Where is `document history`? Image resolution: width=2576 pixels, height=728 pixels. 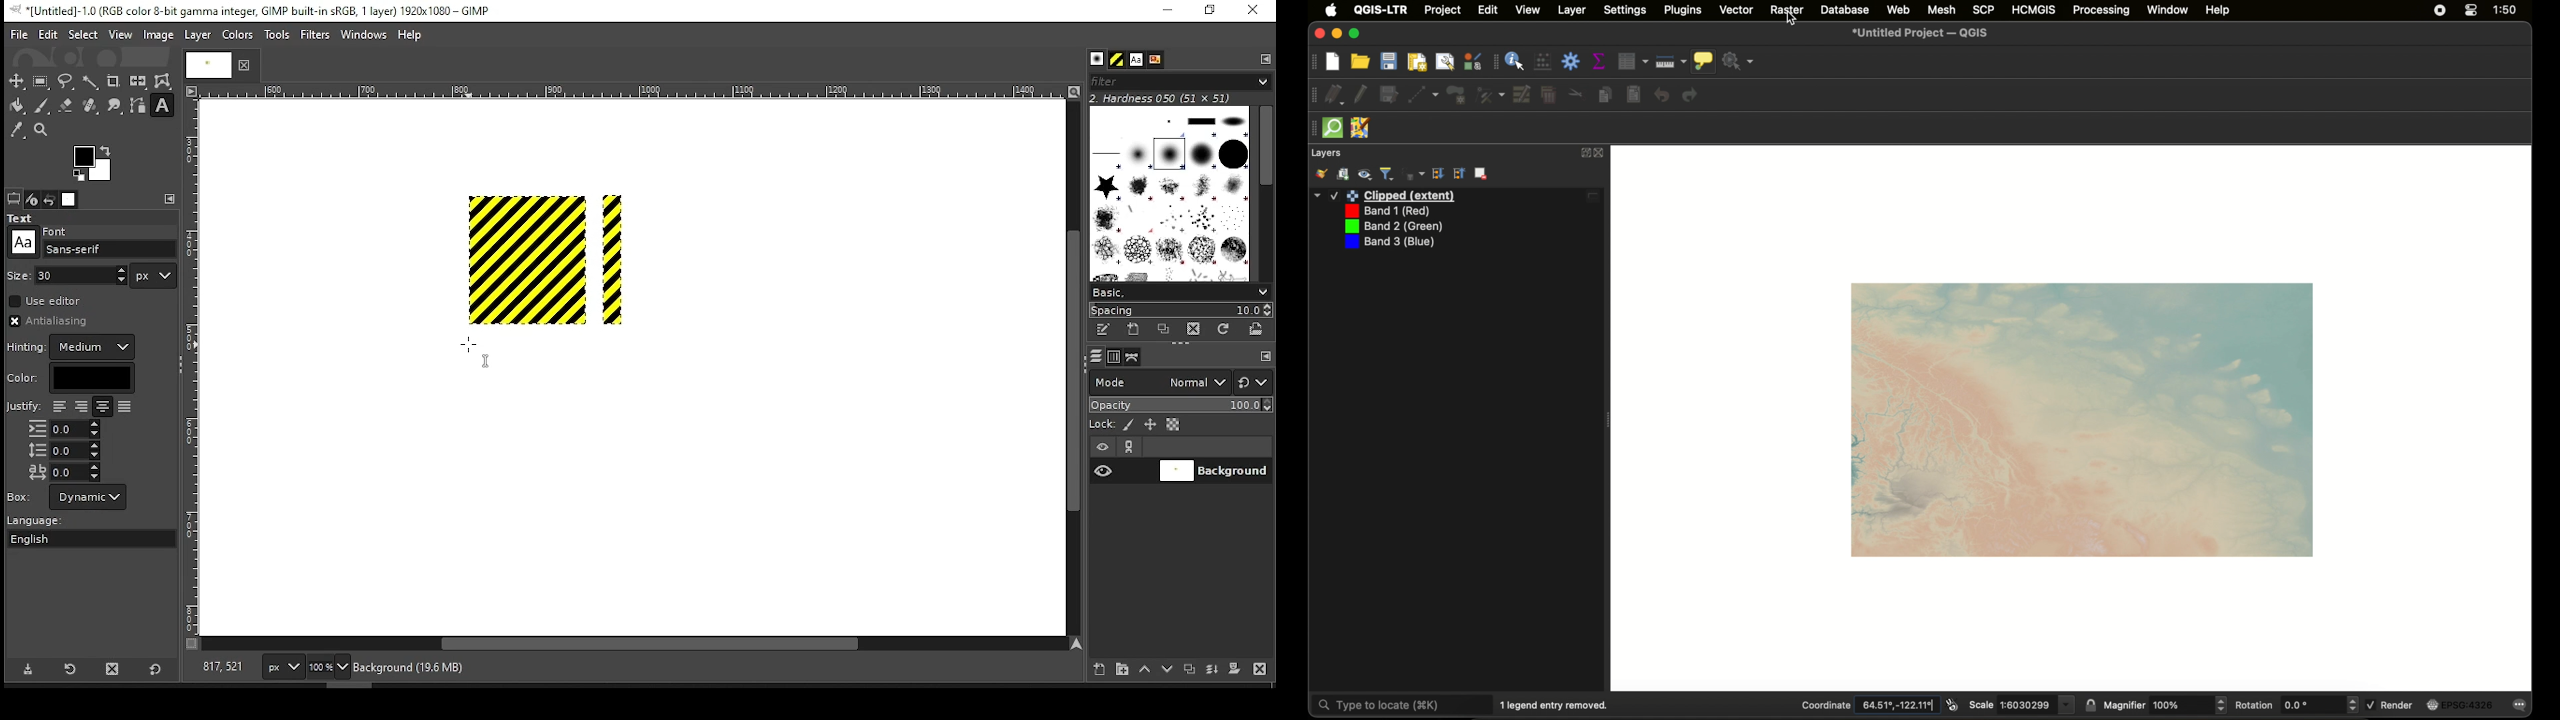 document history is located at coordinates (1154, 60).